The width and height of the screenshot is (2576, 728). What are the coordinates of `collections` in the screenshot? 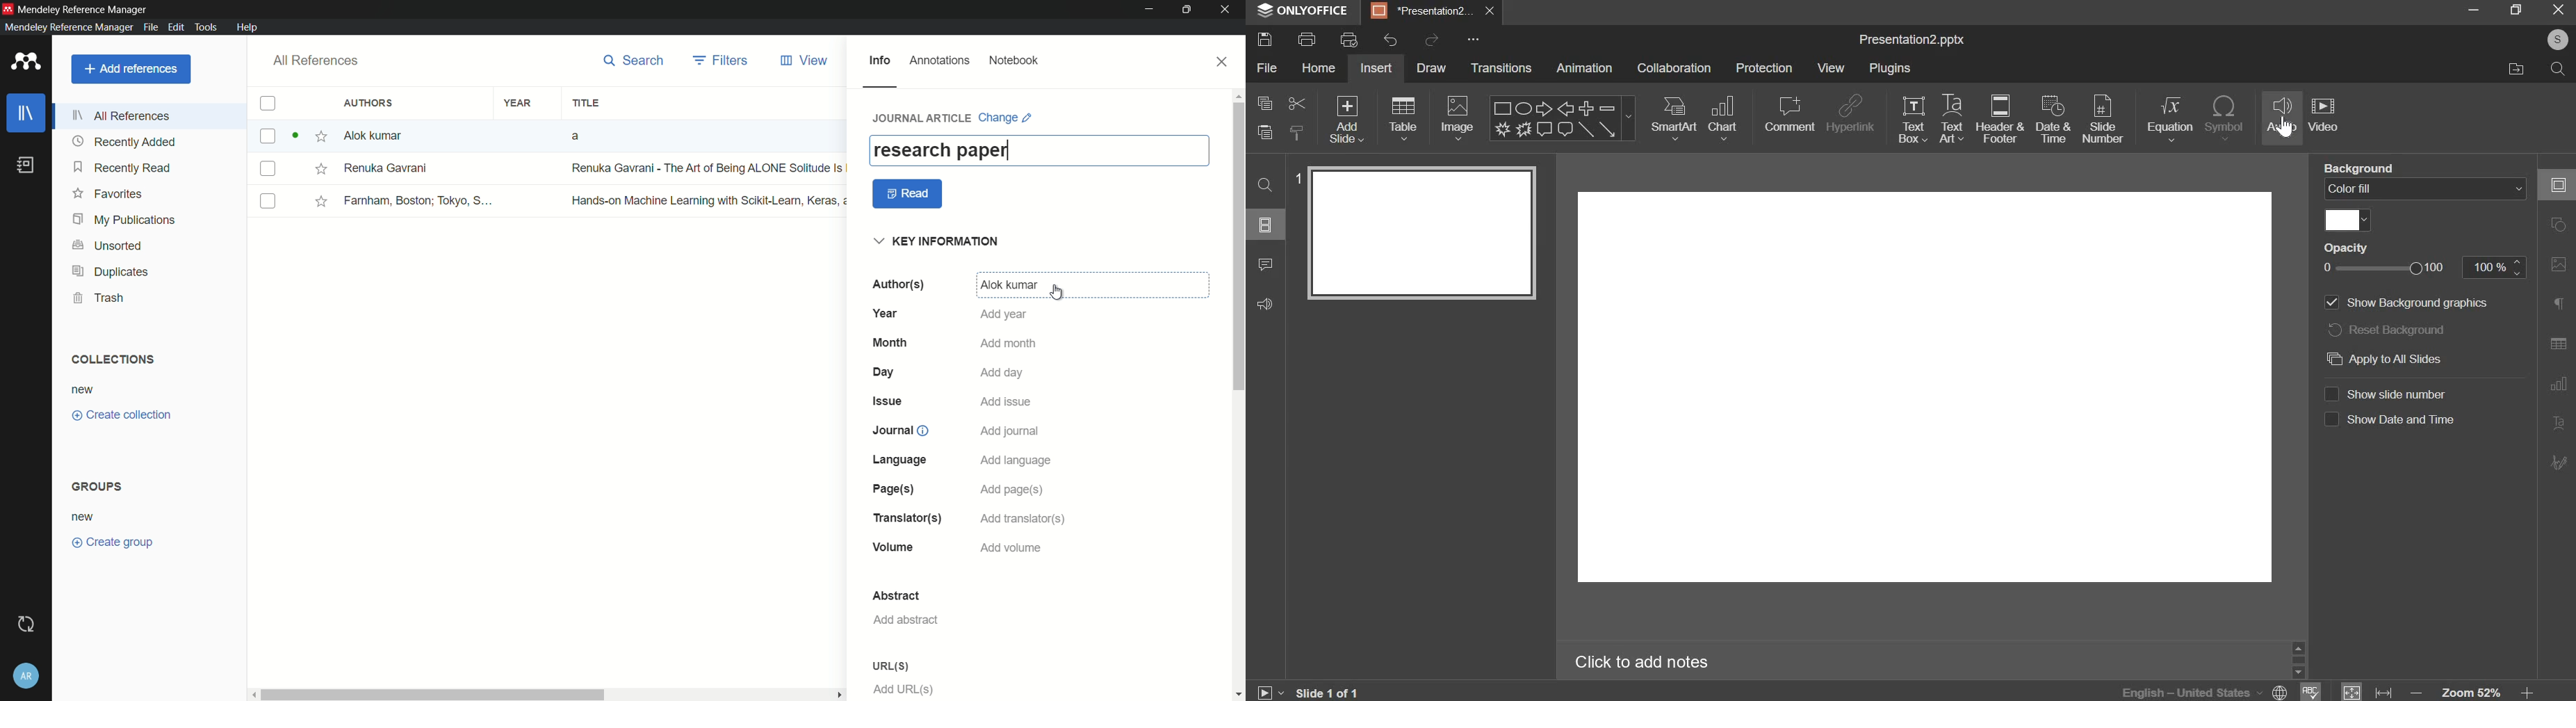 It's located at (112, 360).